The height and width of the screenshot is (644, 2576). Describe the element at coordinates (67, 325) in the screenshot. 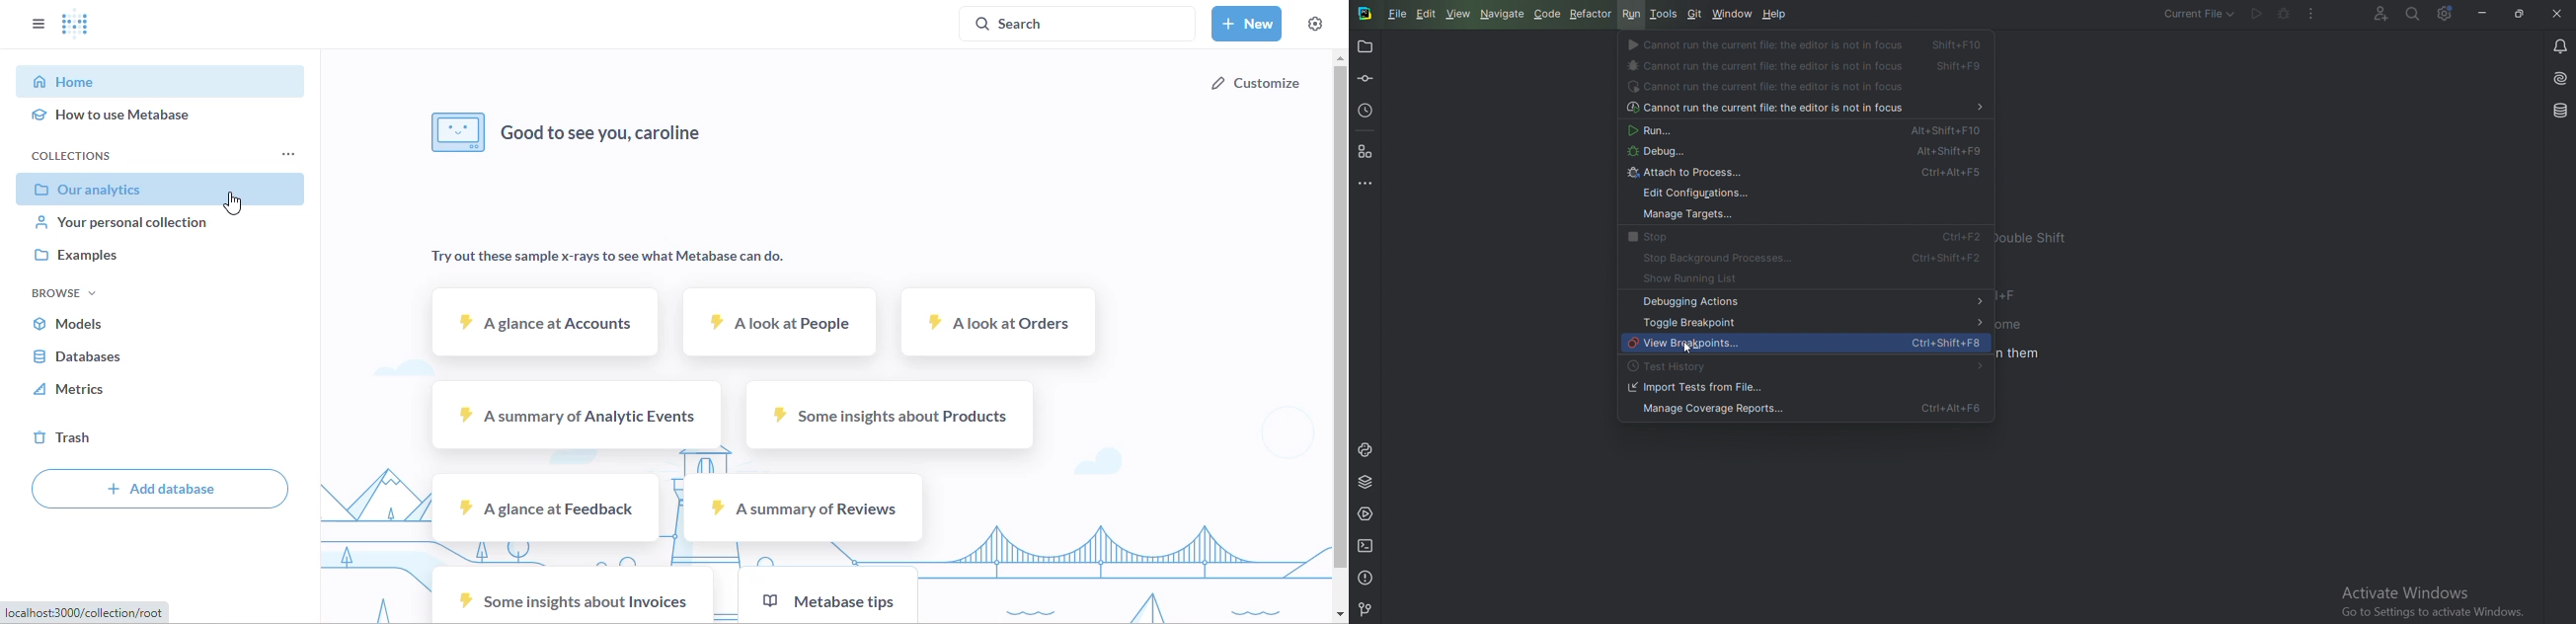

I see `models` at that location.